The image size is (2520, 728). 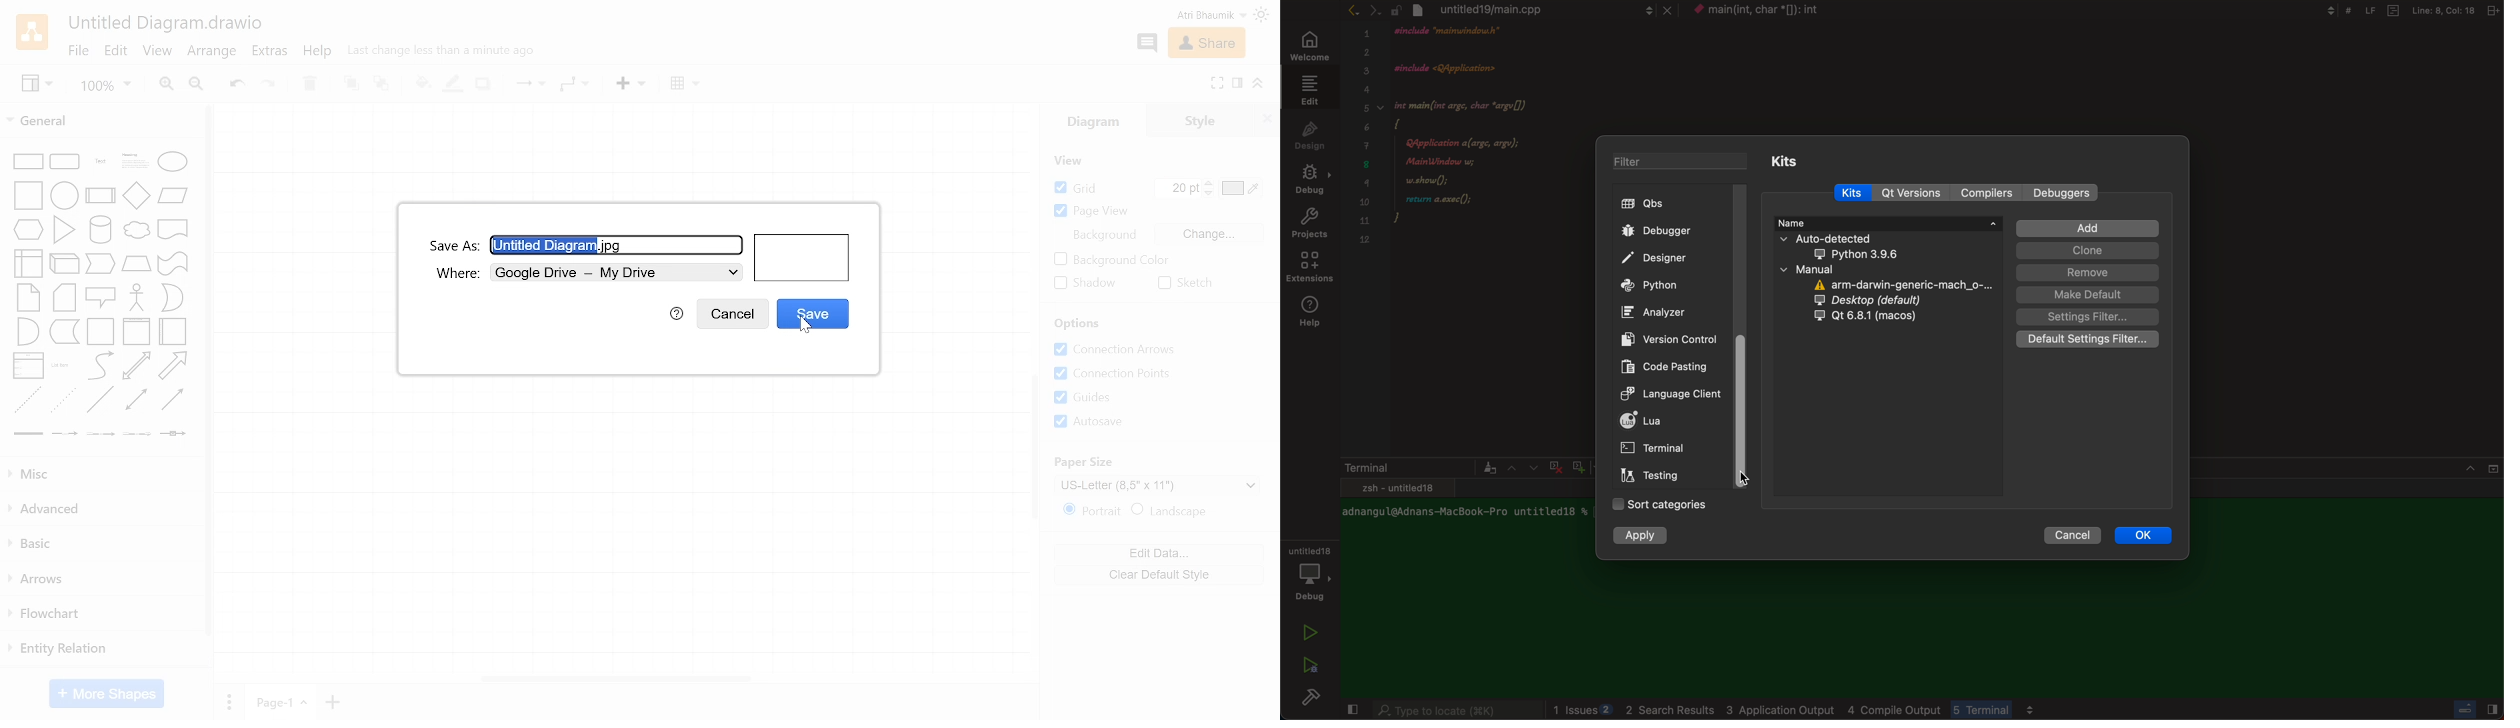 I want to click on More shapes, so click(x=105, y=693).